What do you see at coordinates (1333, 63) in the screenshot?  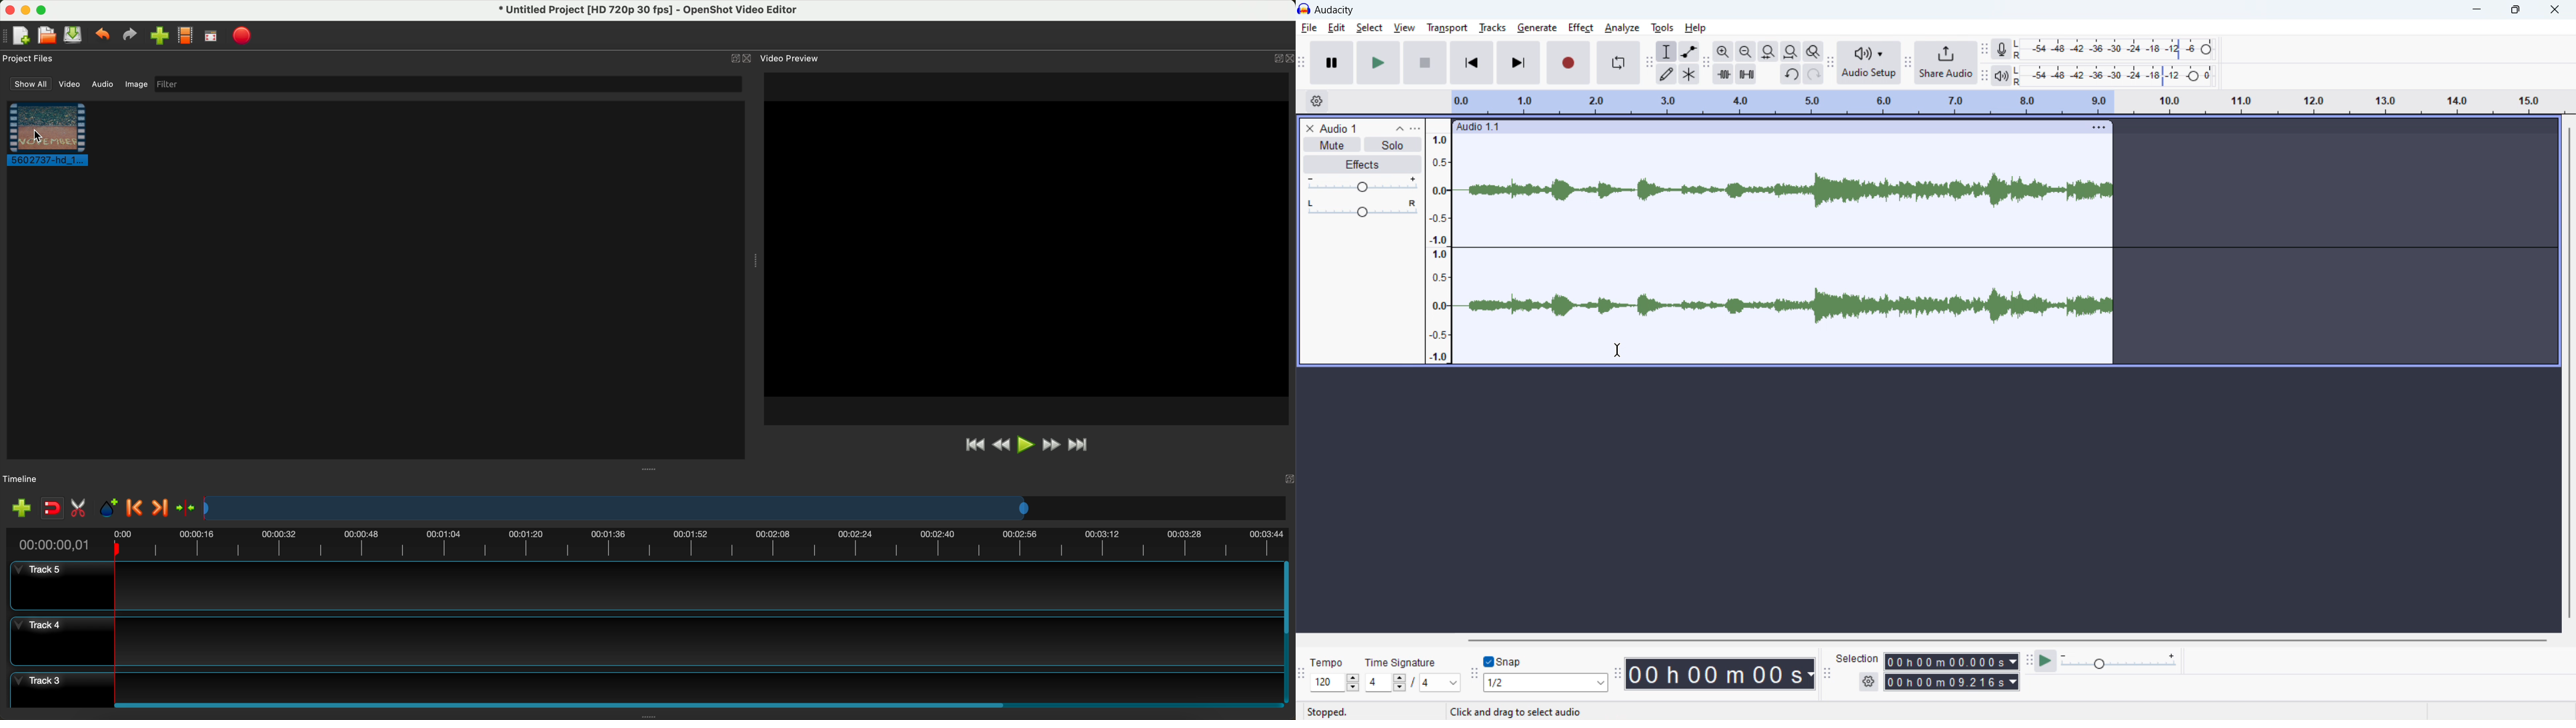 I see `pause` at bounding box center [1333, 63].